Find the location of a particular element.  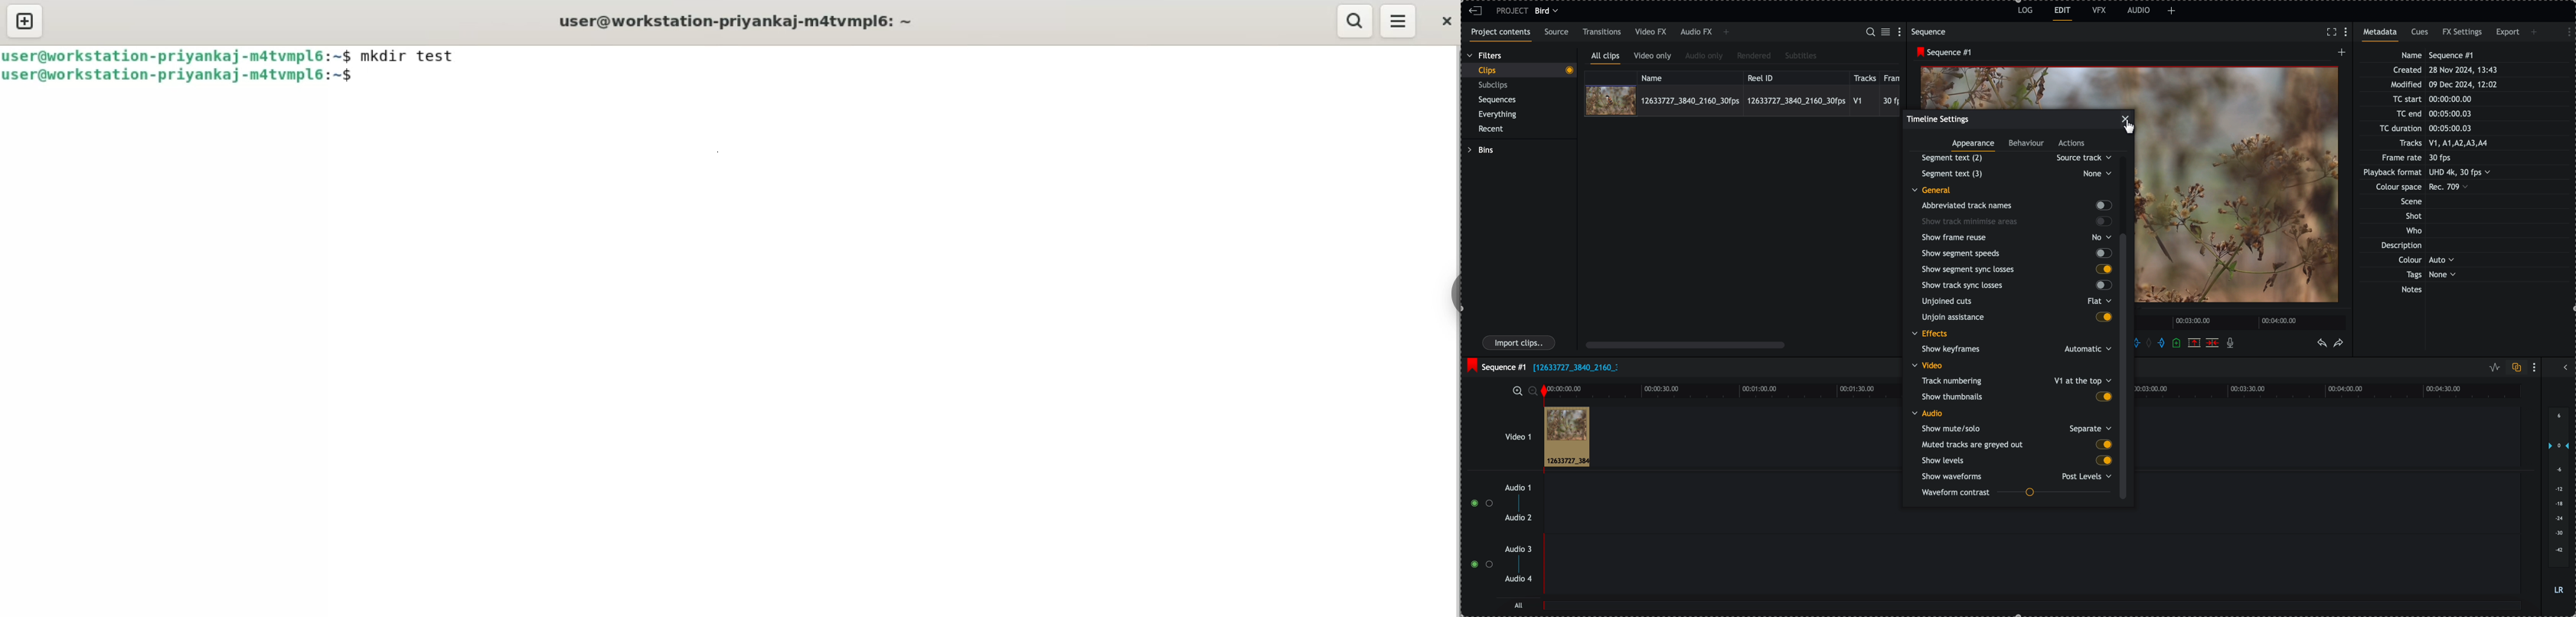

name is located at coordinates (1690, 77).